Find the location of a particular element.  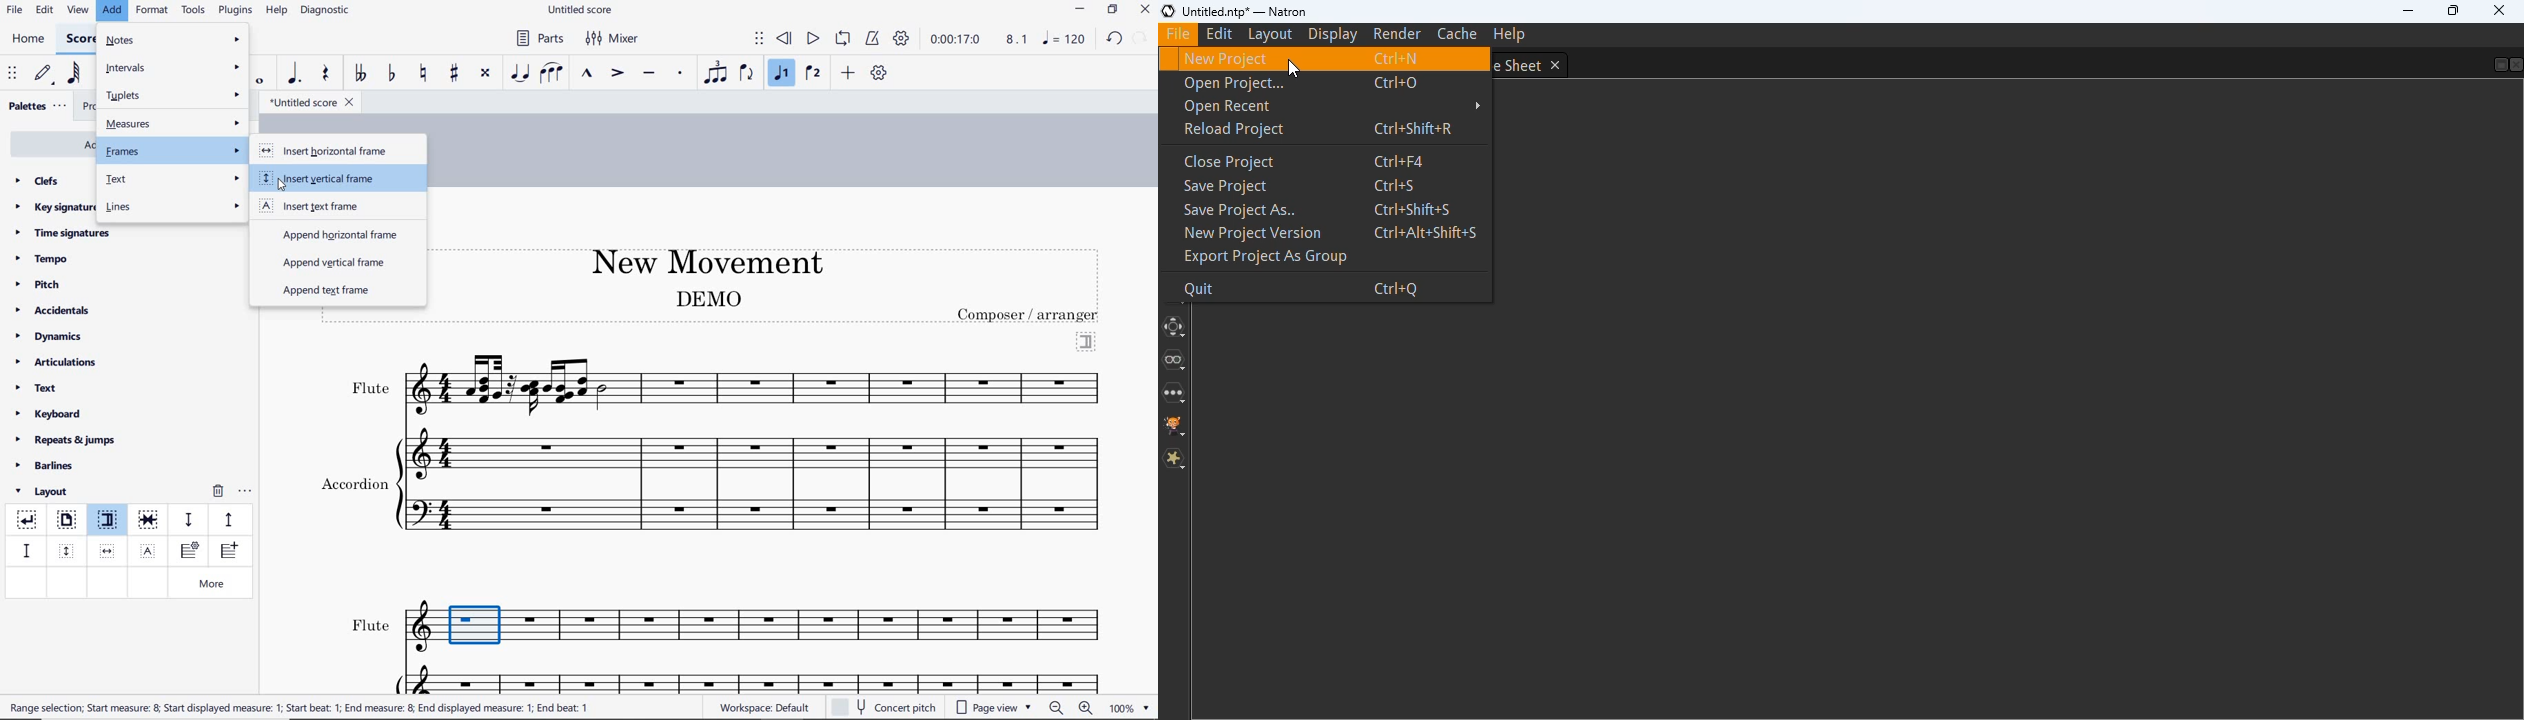

concert pitch is located at coordinates (886, 706).